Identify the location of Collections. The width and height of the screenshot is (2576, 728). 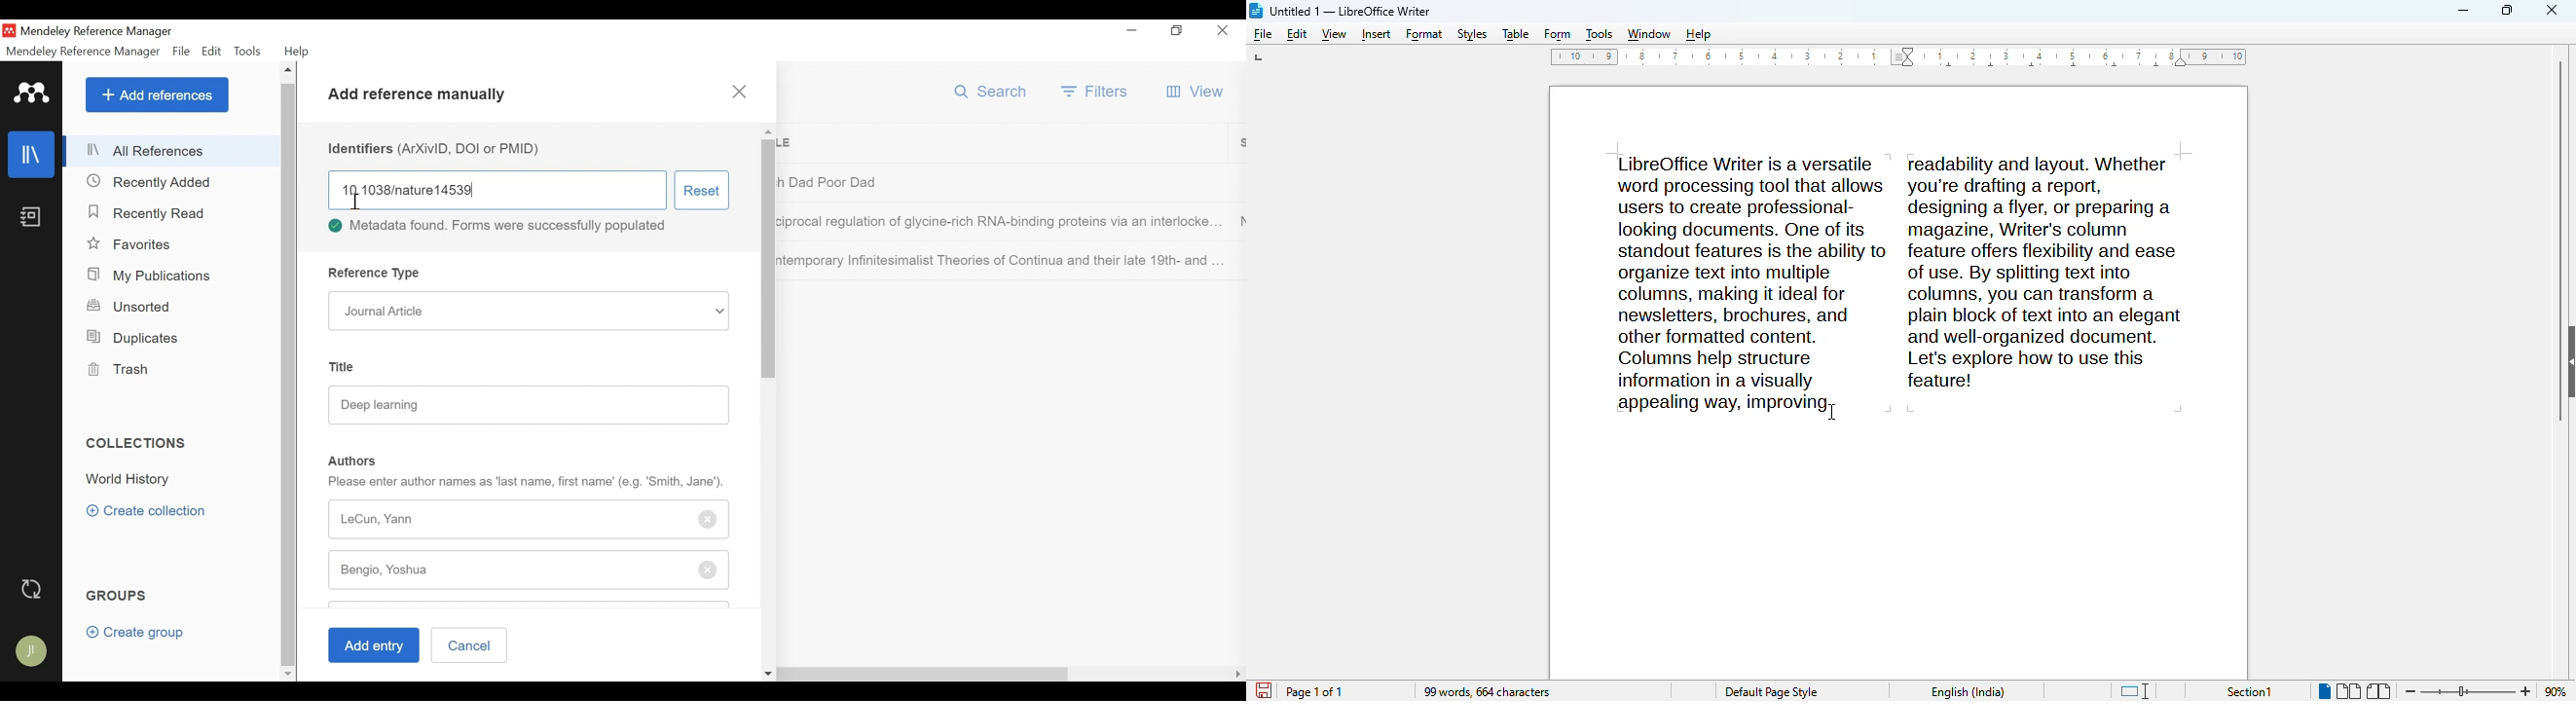
(138, 443).